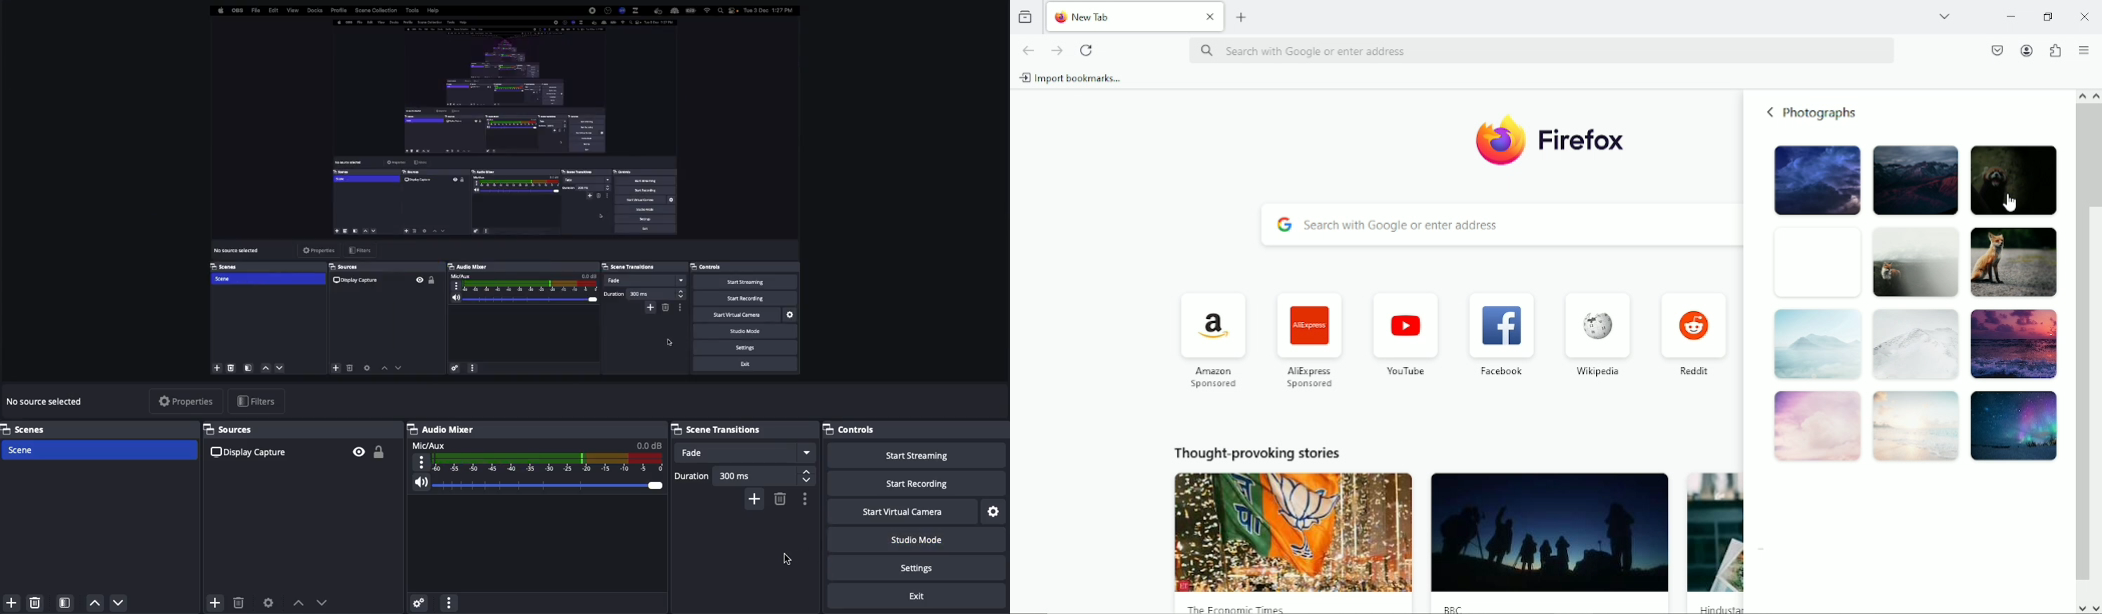 The width and height of the screenshot is (2128, 616). What do you see at coordinates (1770, 112) in the screenshot?
I see `Back` at bounding box center [1770, 112].